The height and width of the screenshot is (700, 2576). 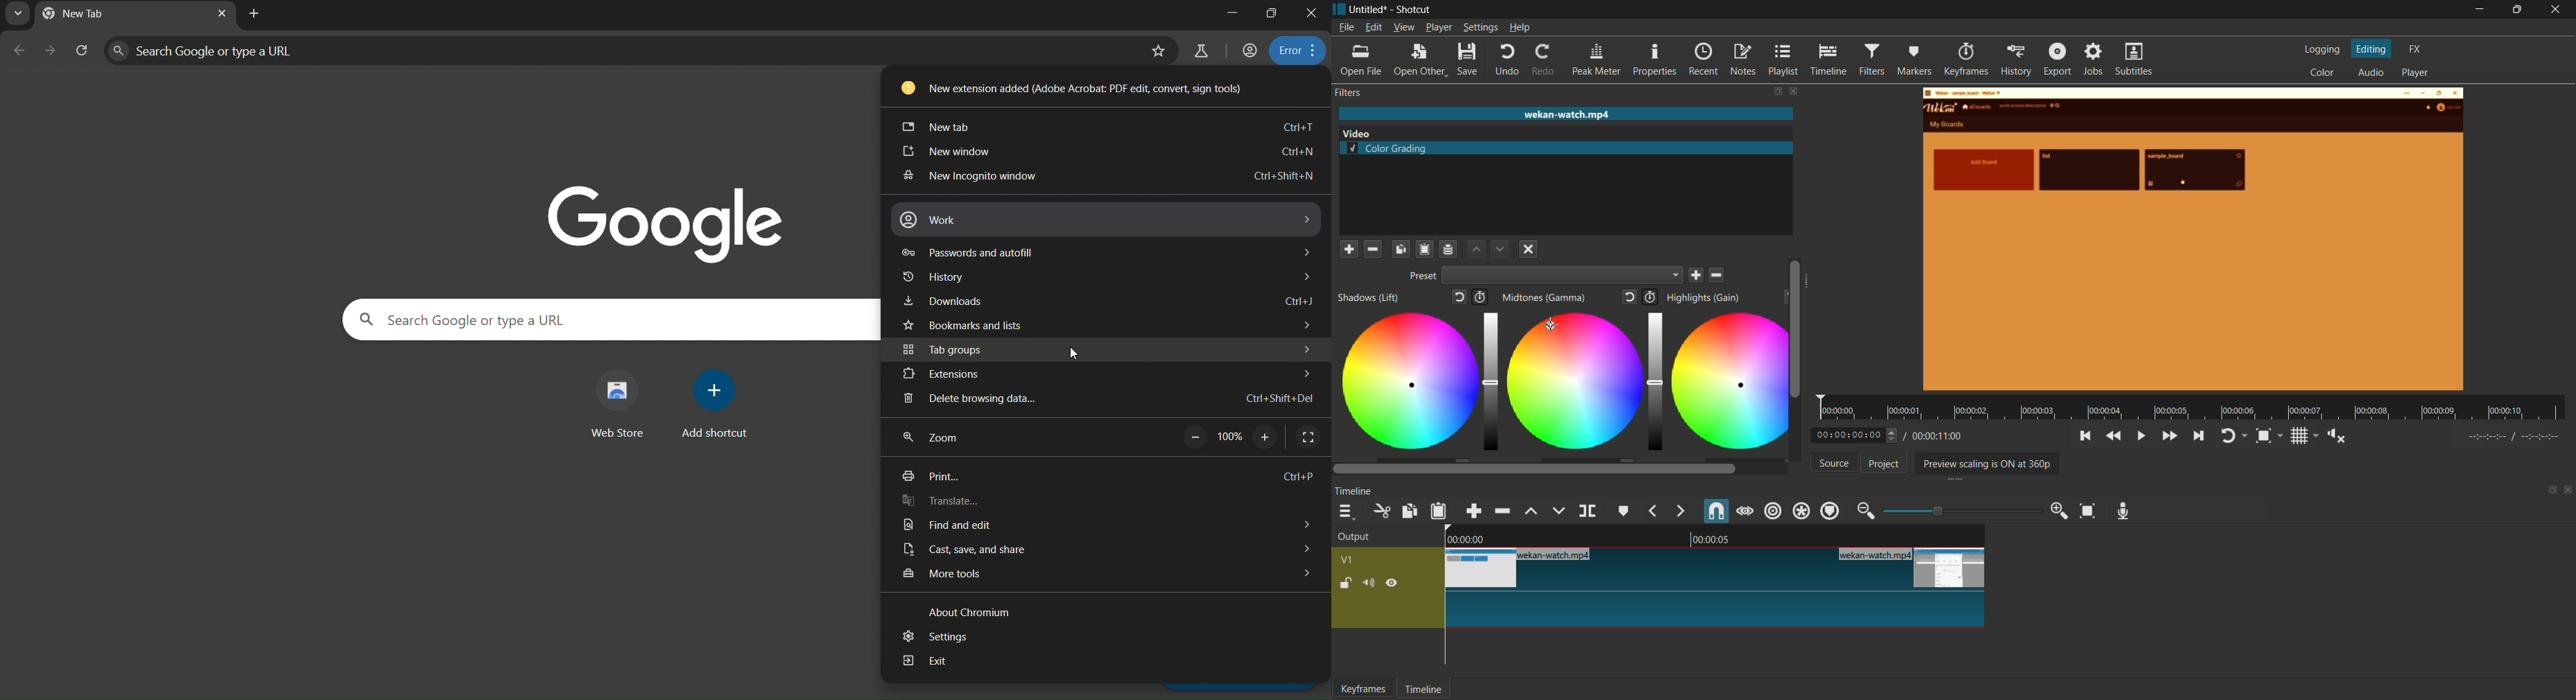 I want to click on open other, so click(x=1420, y=61).